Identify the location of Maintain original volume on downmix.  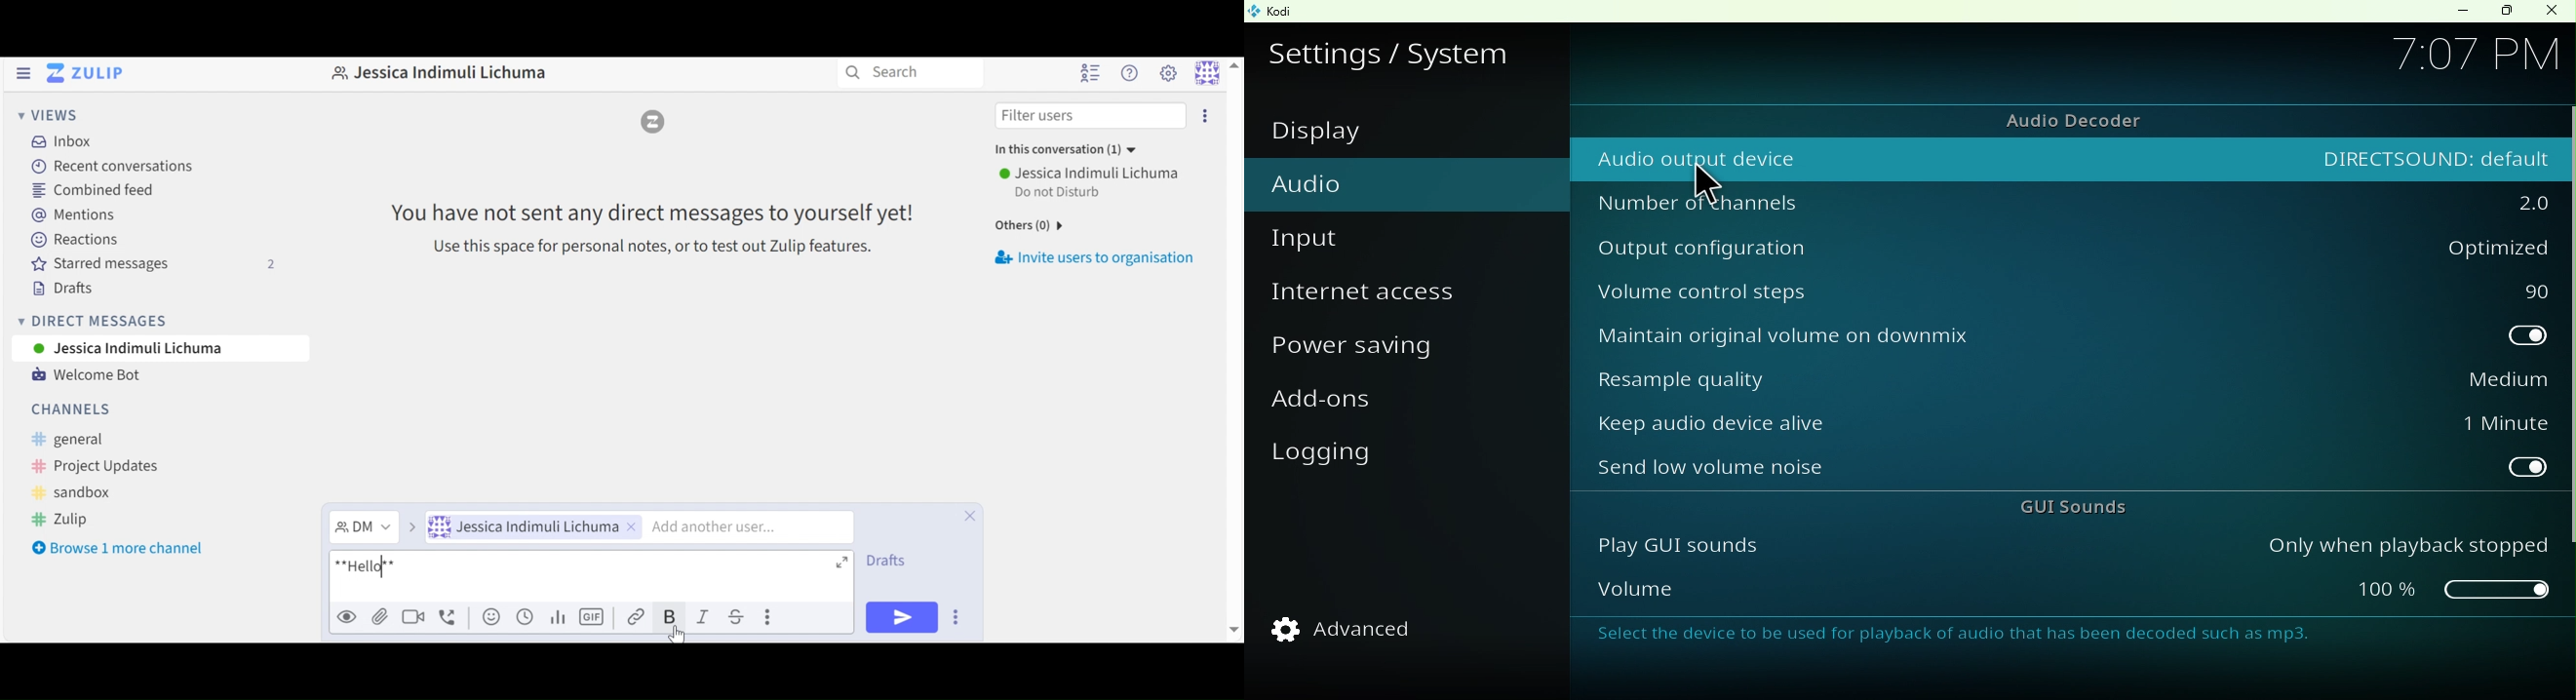
(1944, 337).